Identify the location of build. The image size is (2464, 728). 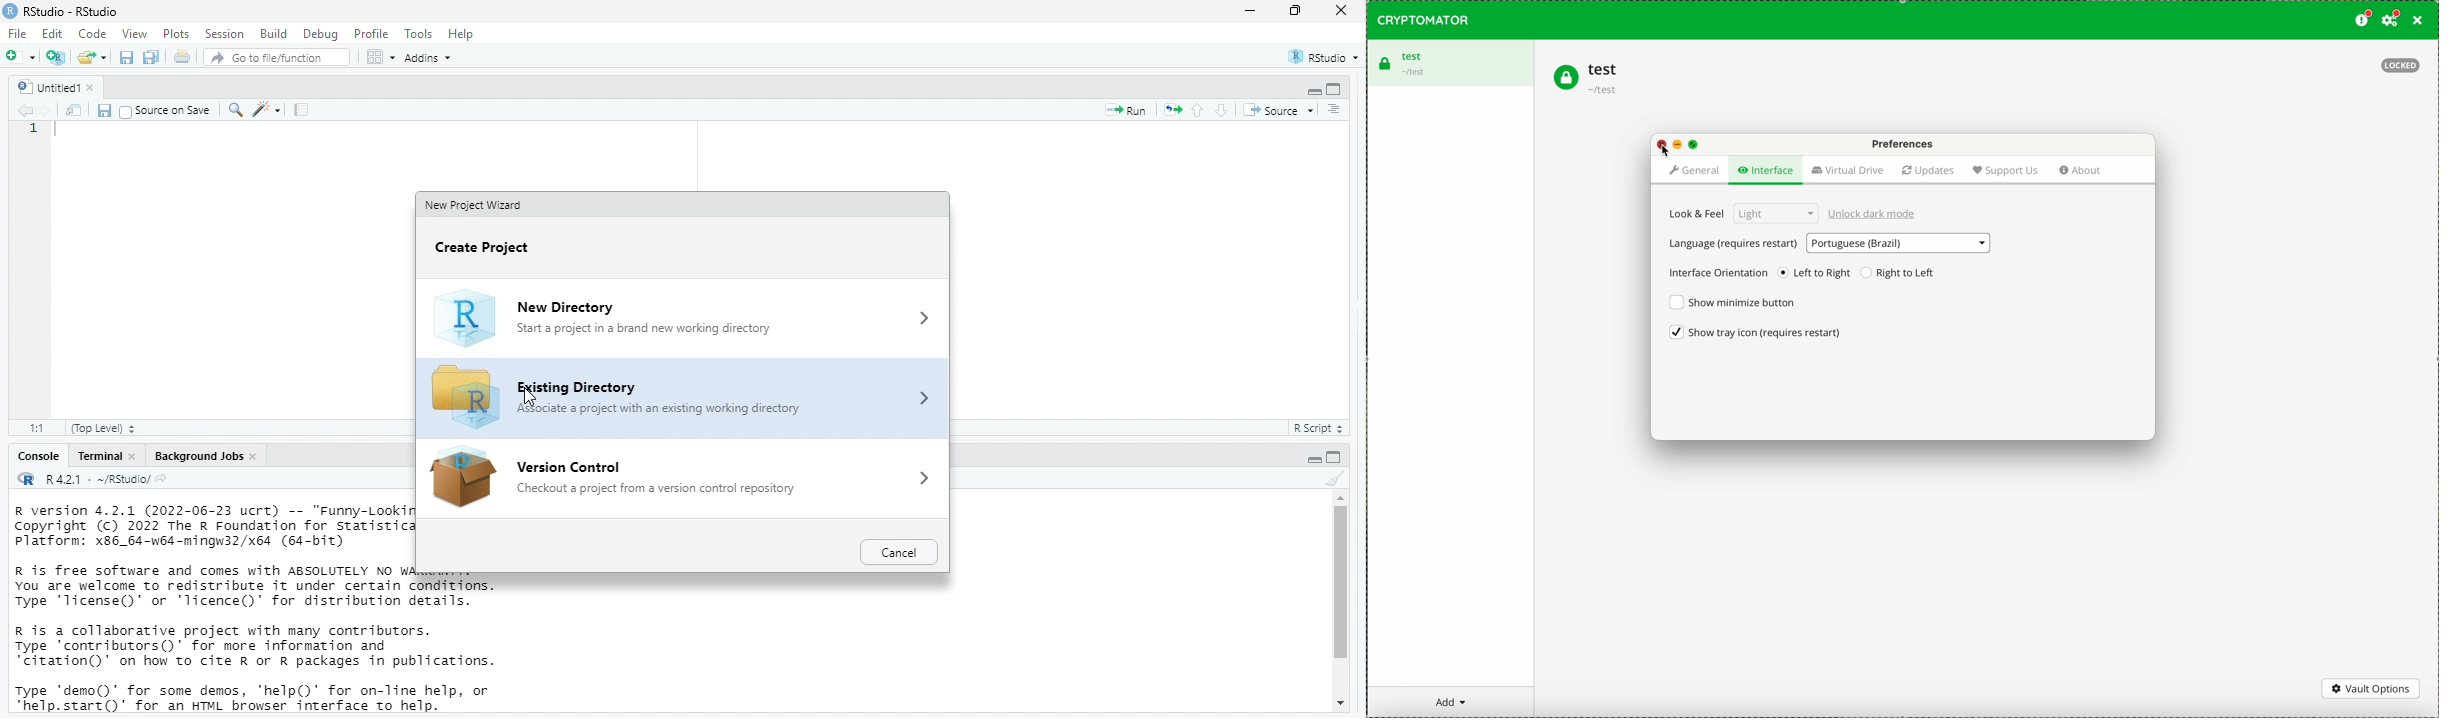
(273, 34).